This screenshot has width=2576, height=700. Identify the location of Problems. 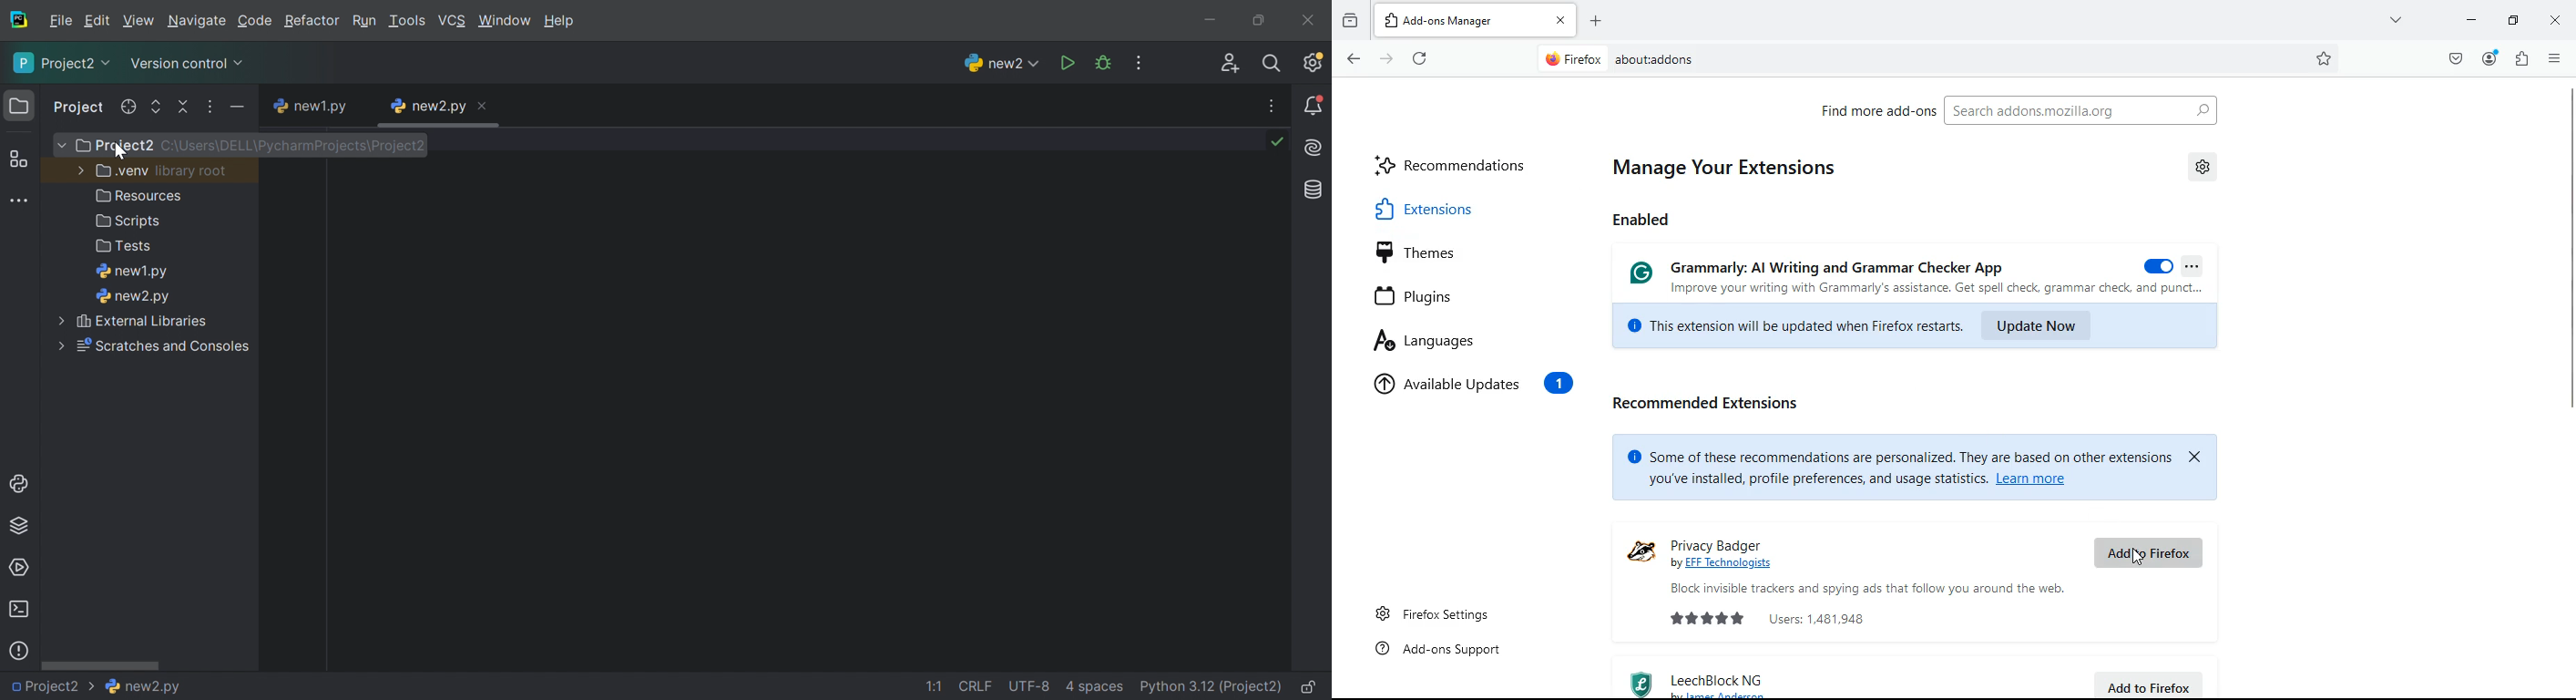
(21, 649).